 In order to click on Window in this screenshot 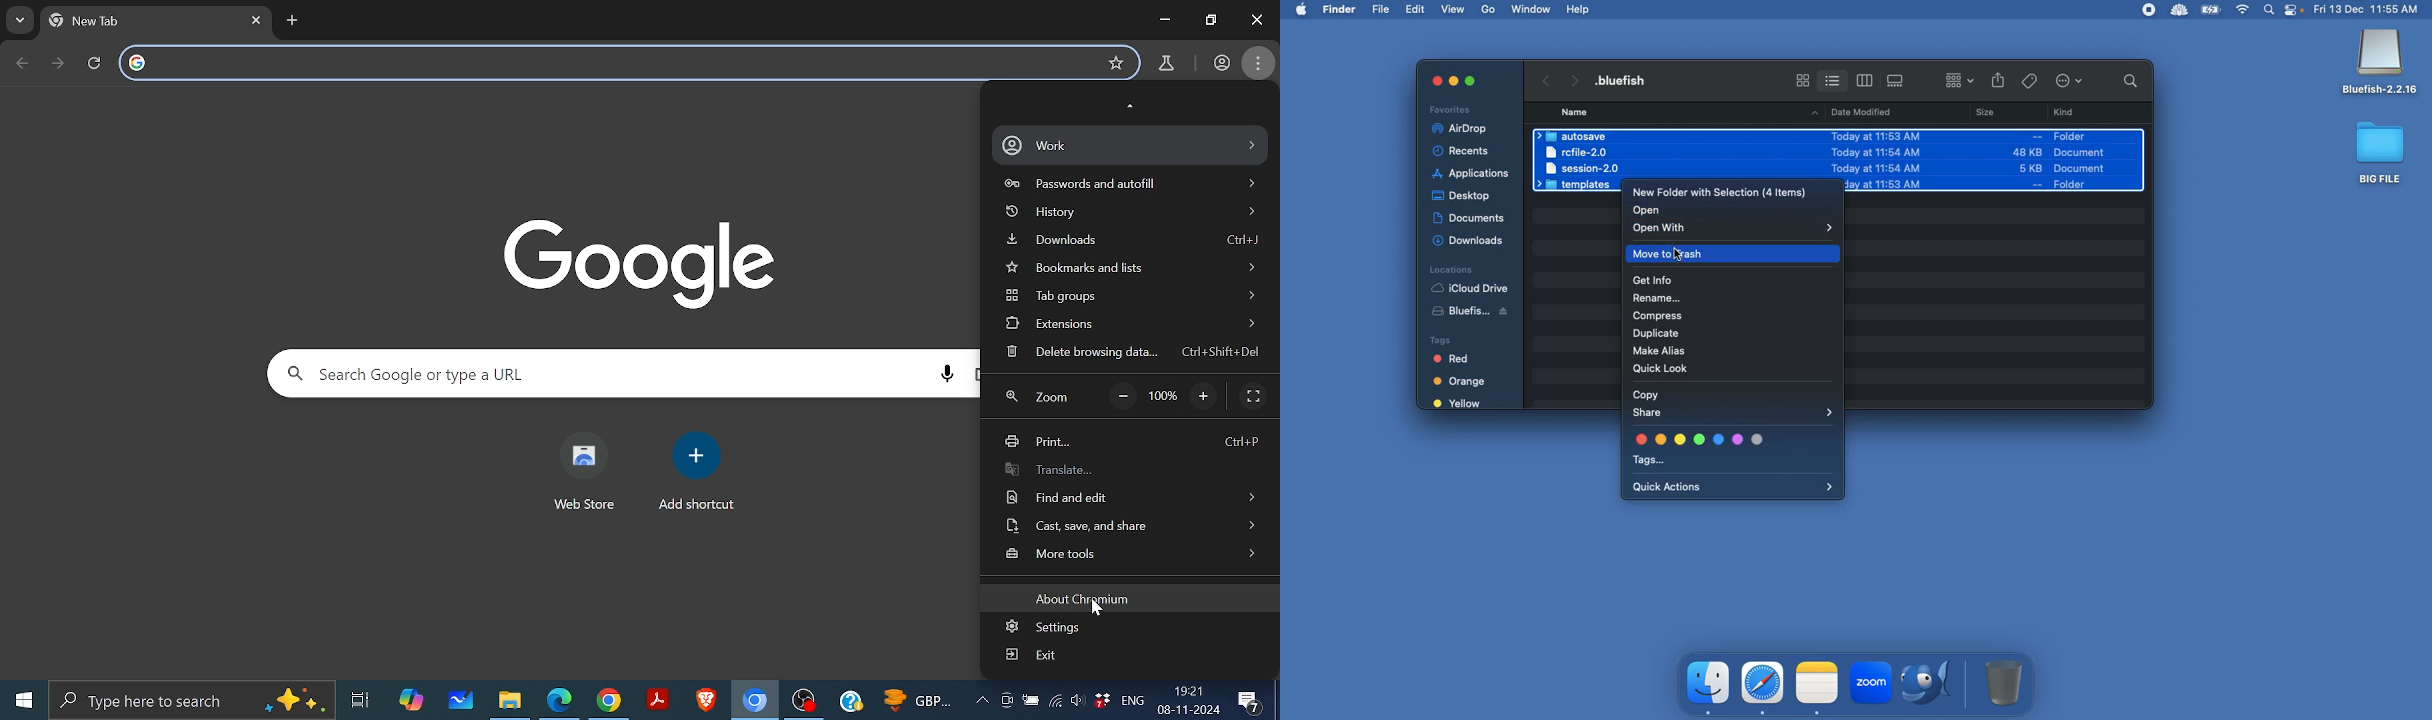, I will do `click(1532, 9)`.